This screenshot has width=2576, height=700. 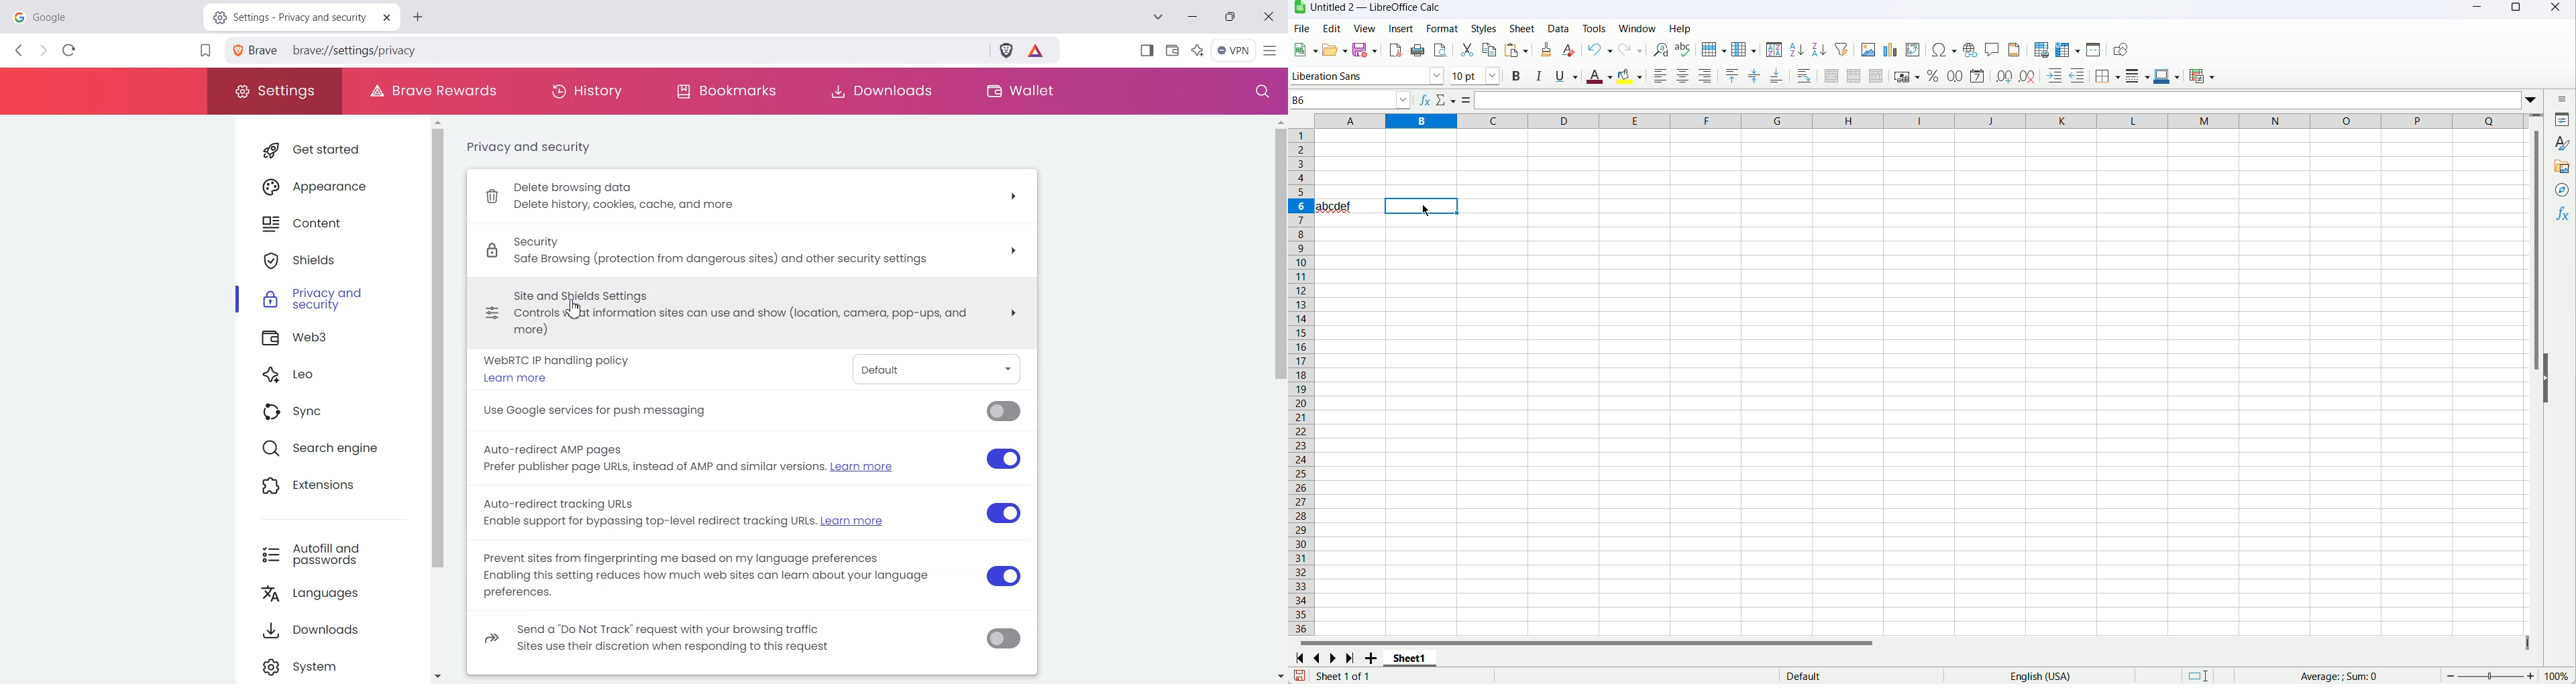 What do you see at coordinates (1803, 675) in the screenshot?
I see `default` at bounding box center [1803, 675].